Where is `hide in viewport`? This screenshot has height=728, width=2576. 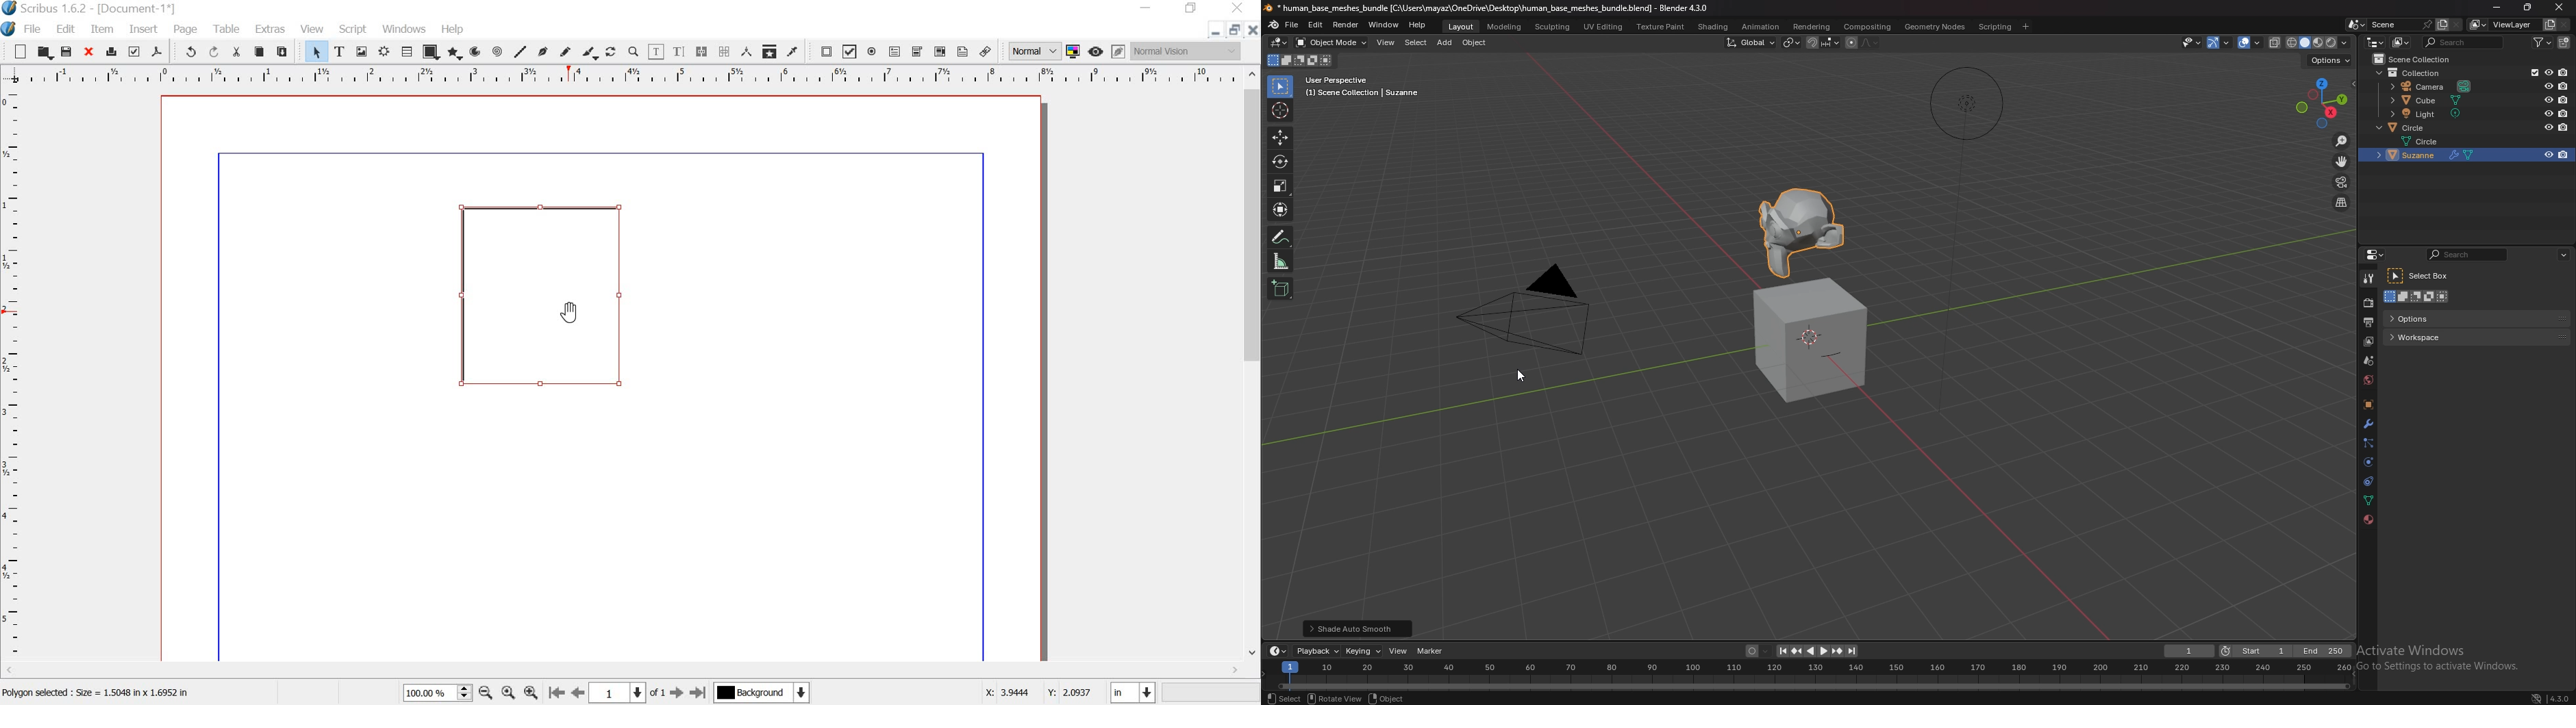 hide in viewport is located at coordinates (2547, 86).